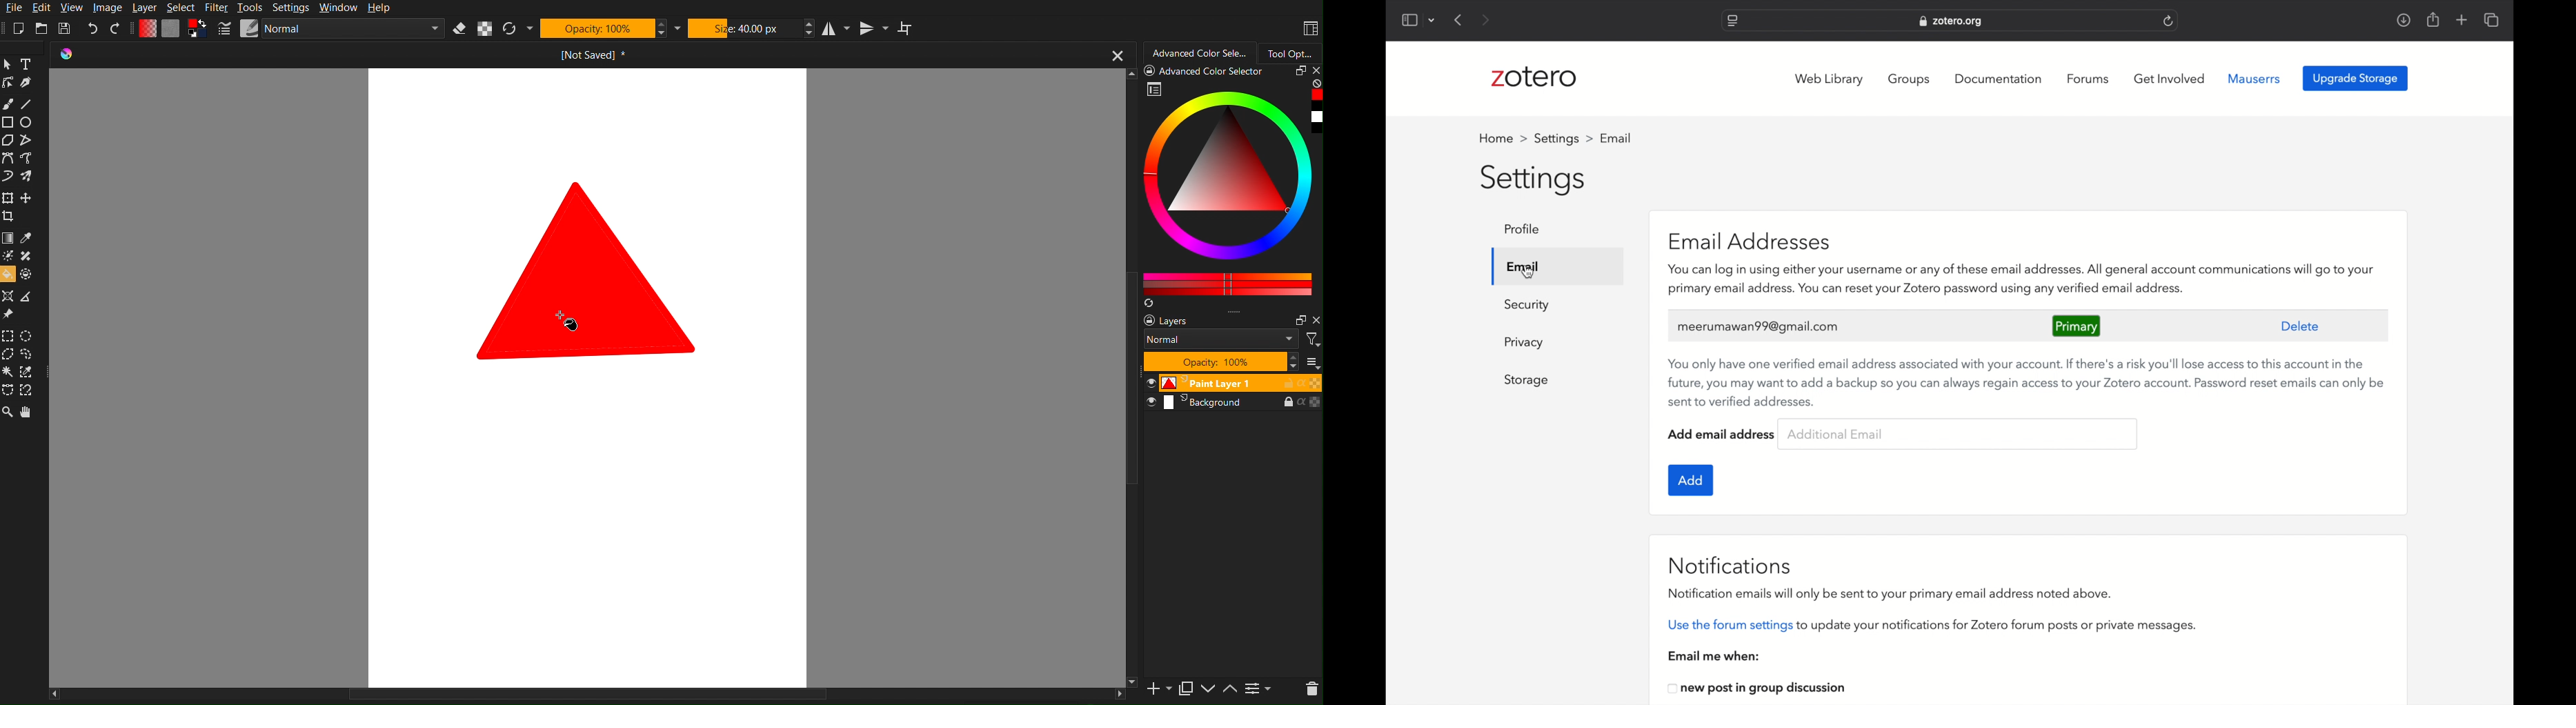 The height and width of the screenshot is (728, 2576). What do you see at coordinates (1522, 266) in the screenshot?
I see `email` at bounding box center [1522, 266].